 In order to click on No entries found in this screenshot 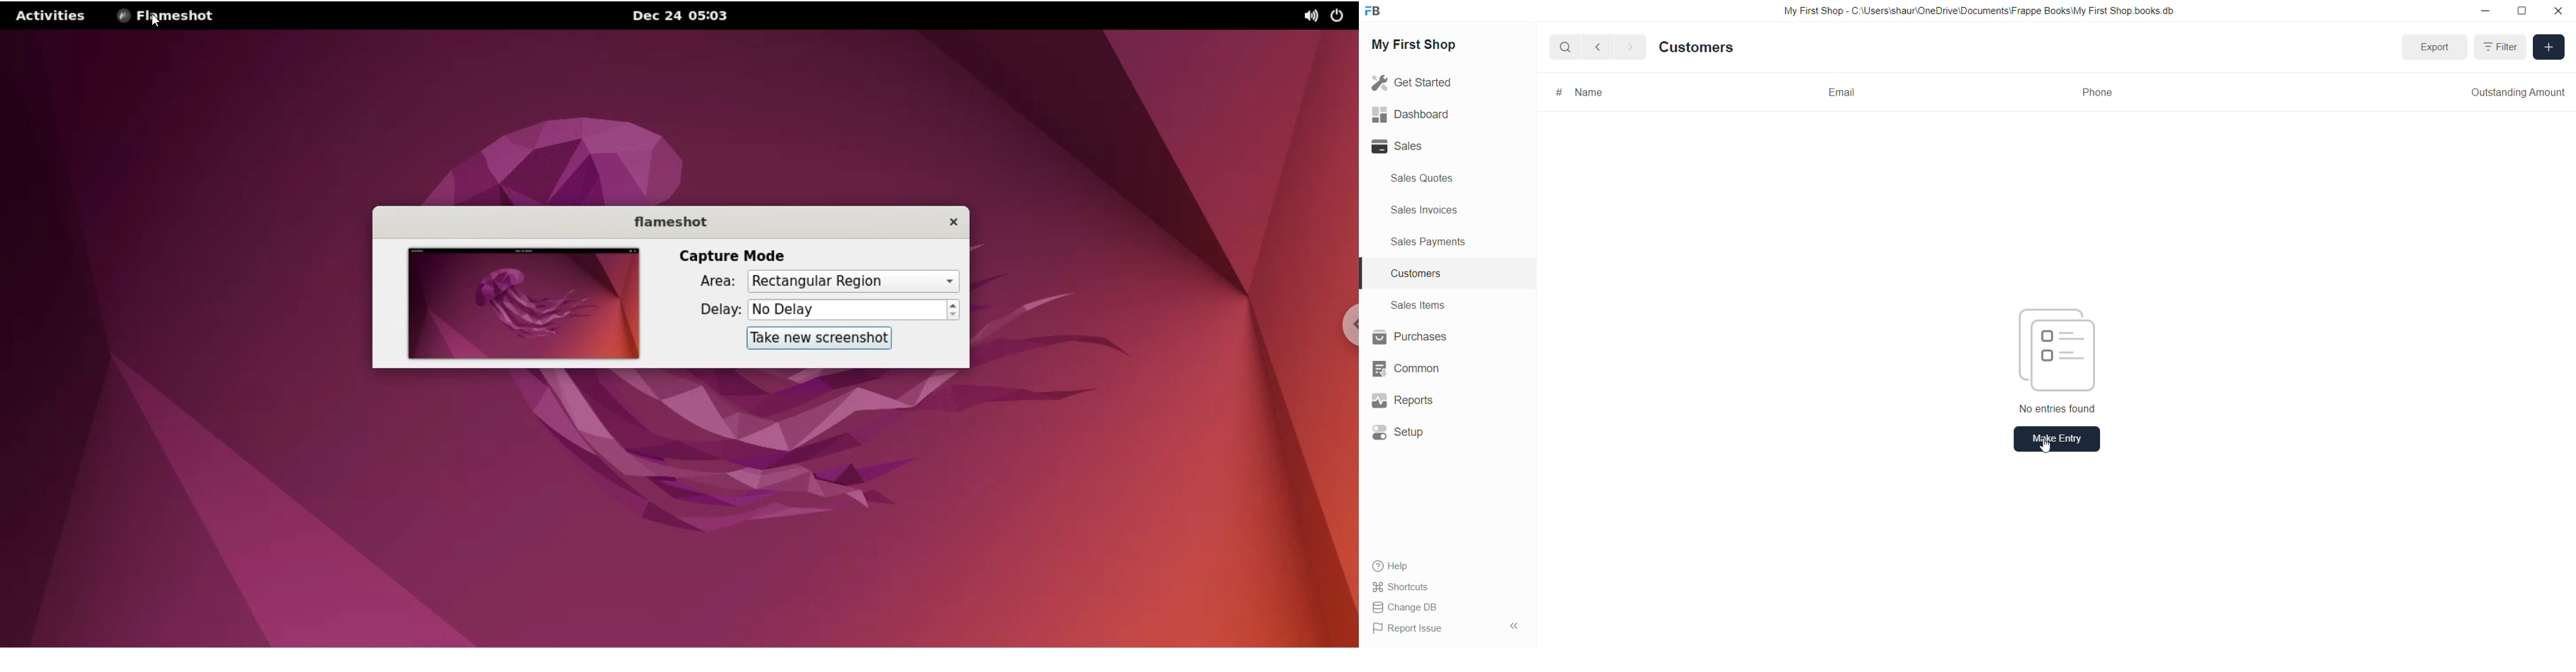, I will do `click(2062, 410)`.